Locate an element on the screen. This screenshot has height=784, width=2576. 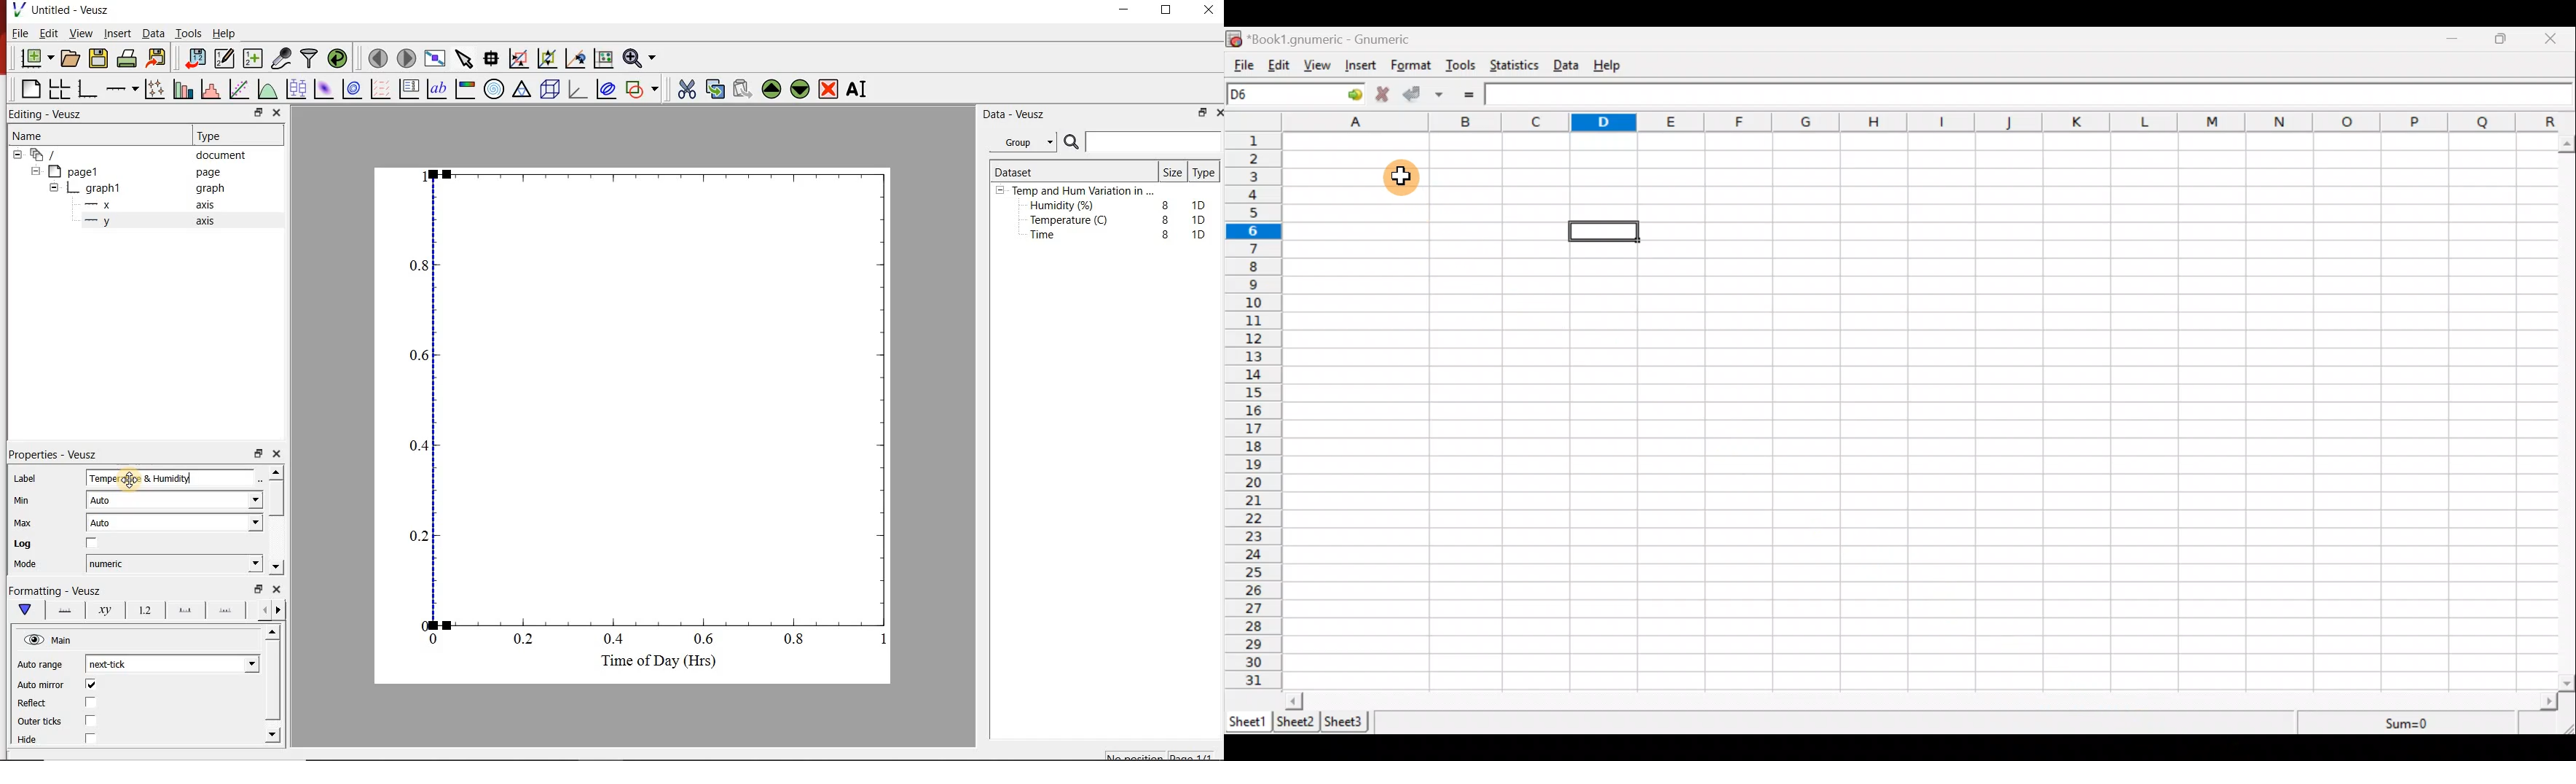
Editing - Veusz is located at coordinates (50, 114).